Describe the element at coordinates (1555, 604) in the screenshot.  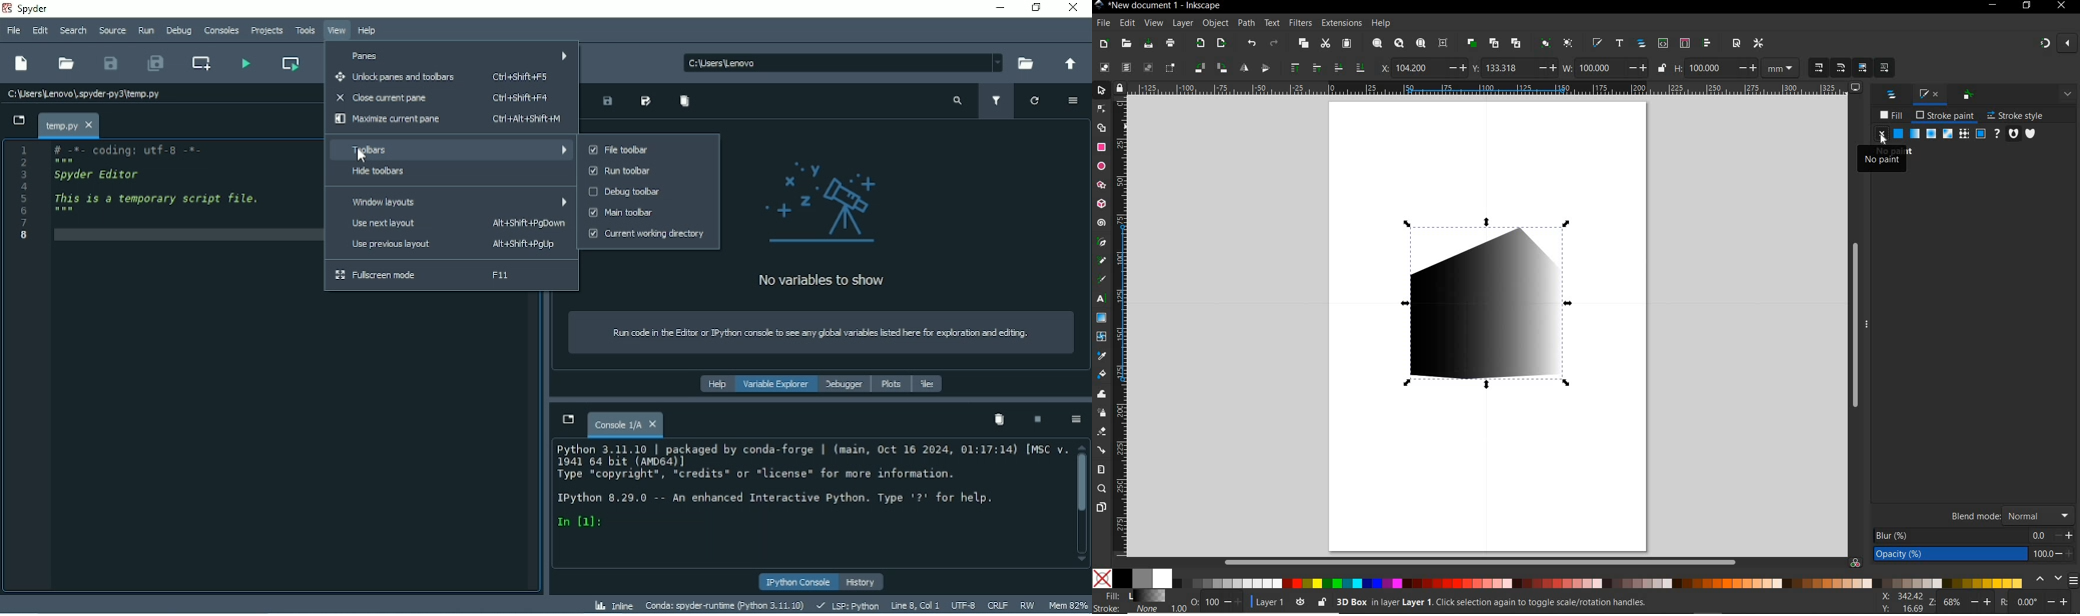
I see `NO OBJECTS SELECTED` at that location.